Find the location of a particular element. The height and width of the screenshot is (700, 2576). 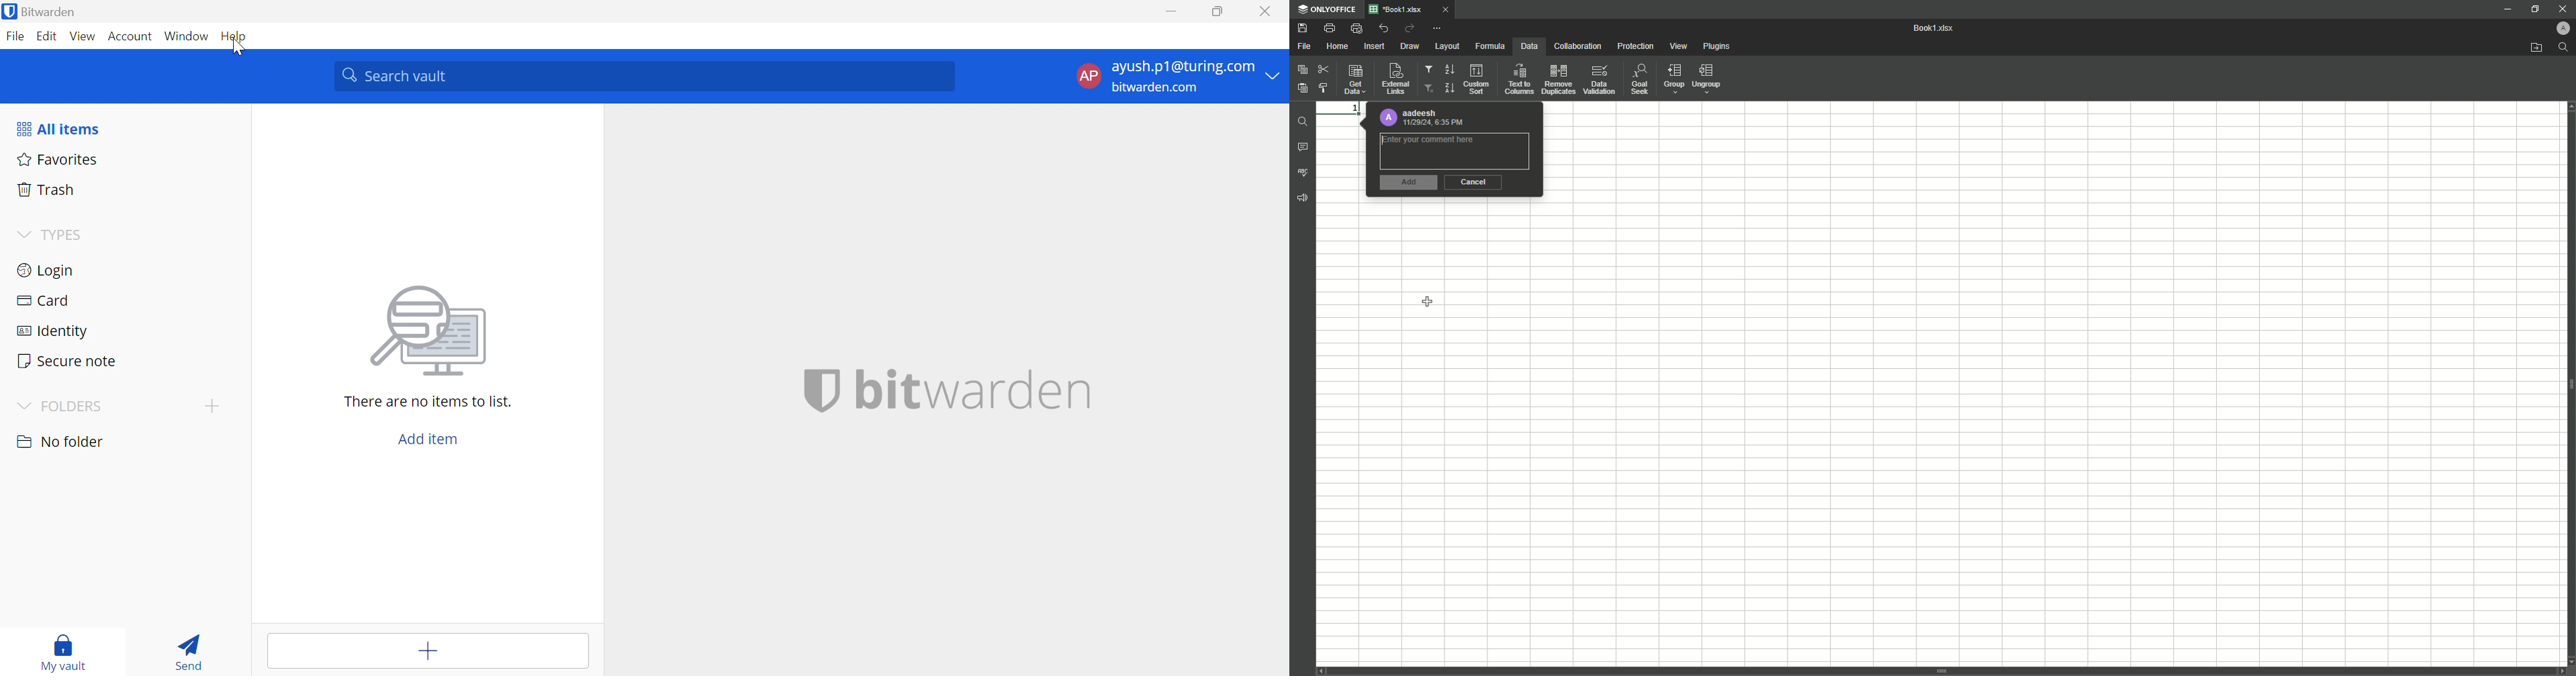

Cursor is located at coordinates (1431, 300).